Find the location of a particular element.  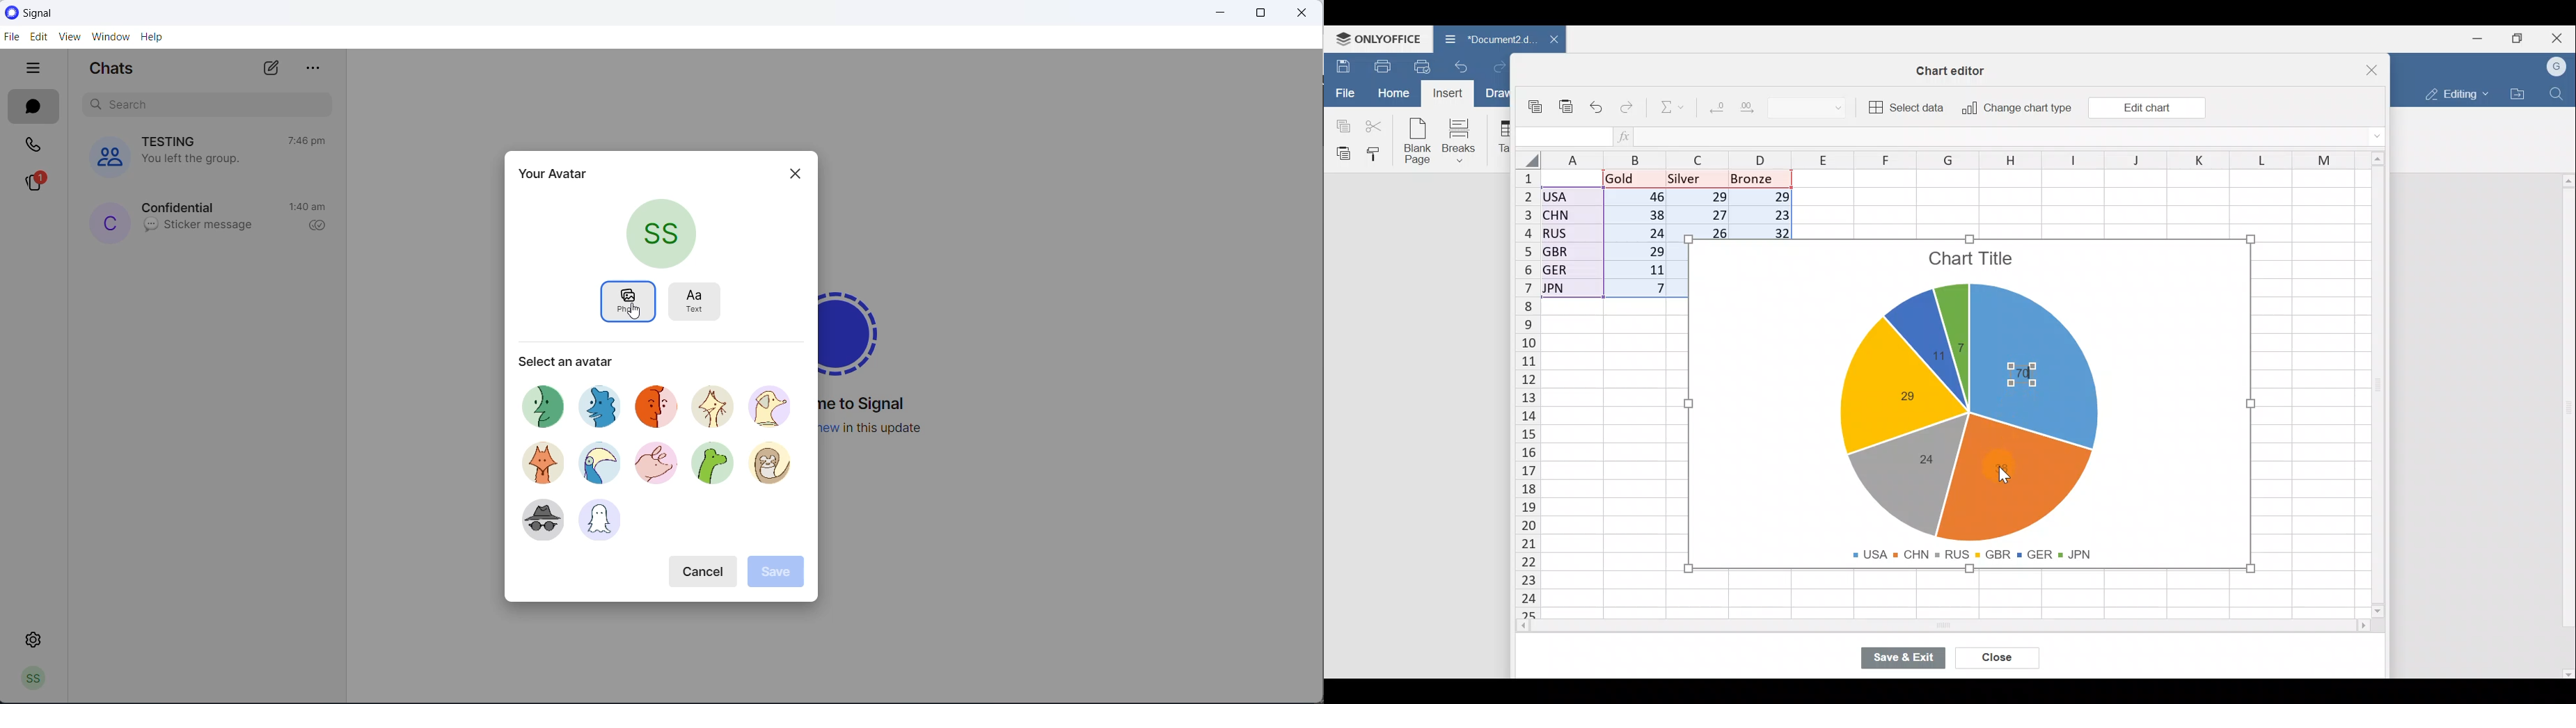

Chart legends is located at coordinates (1978, 551).